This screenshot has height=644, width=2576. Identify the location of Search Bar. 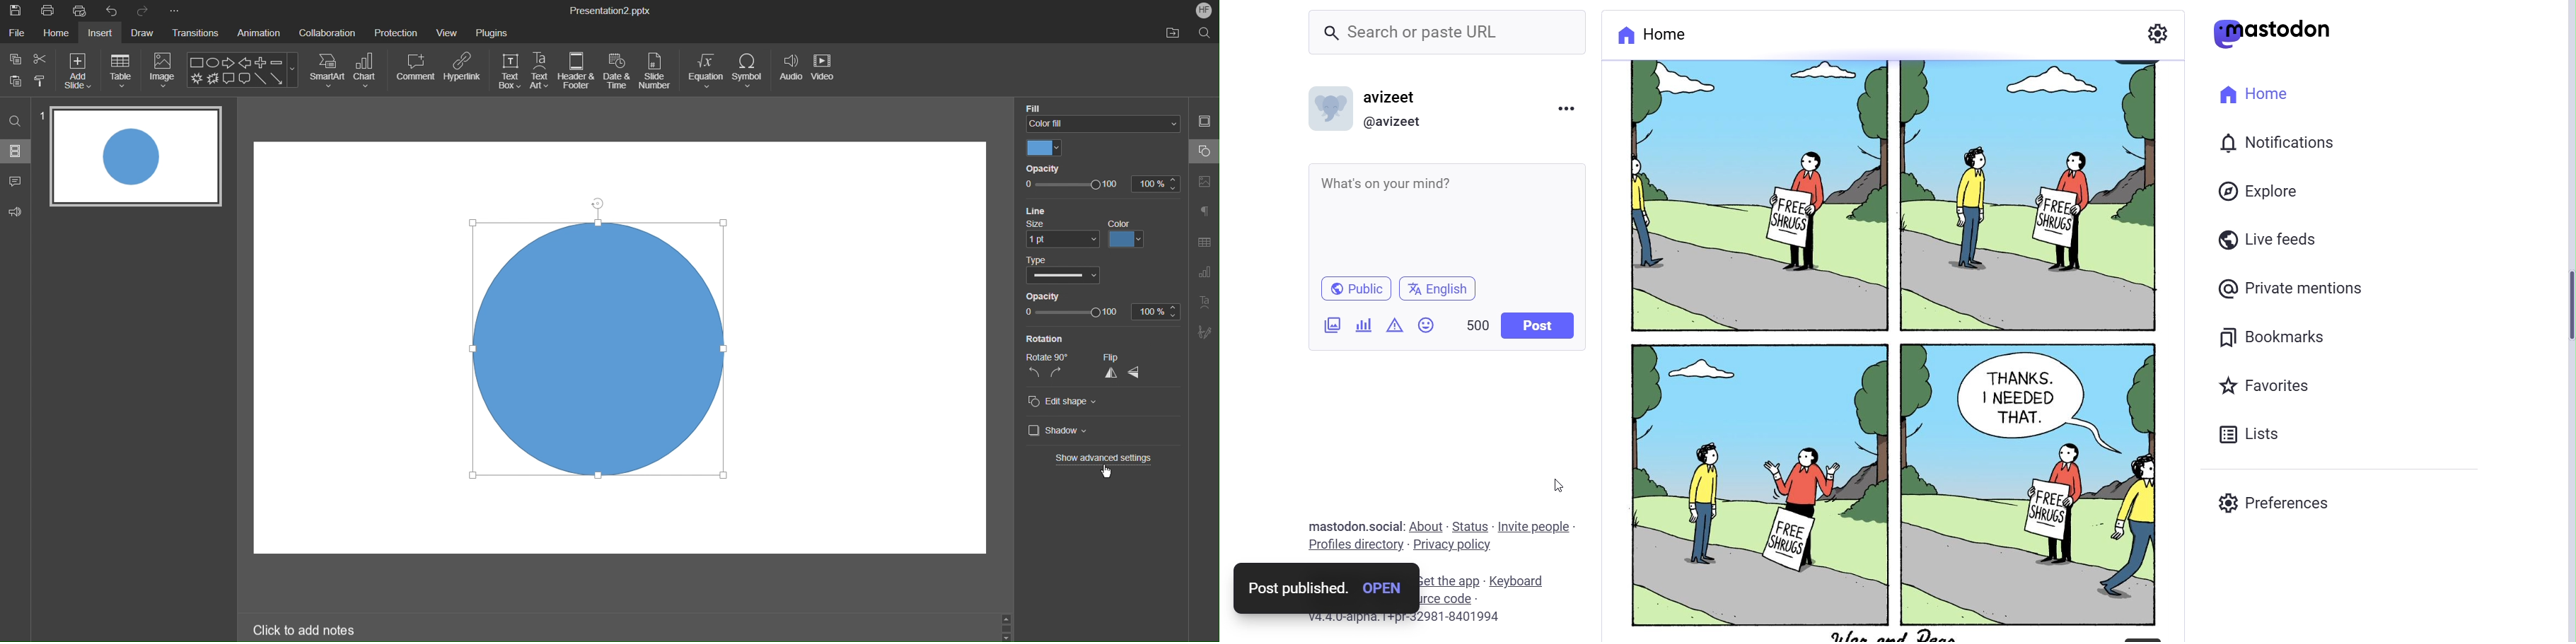
(1447, 35).